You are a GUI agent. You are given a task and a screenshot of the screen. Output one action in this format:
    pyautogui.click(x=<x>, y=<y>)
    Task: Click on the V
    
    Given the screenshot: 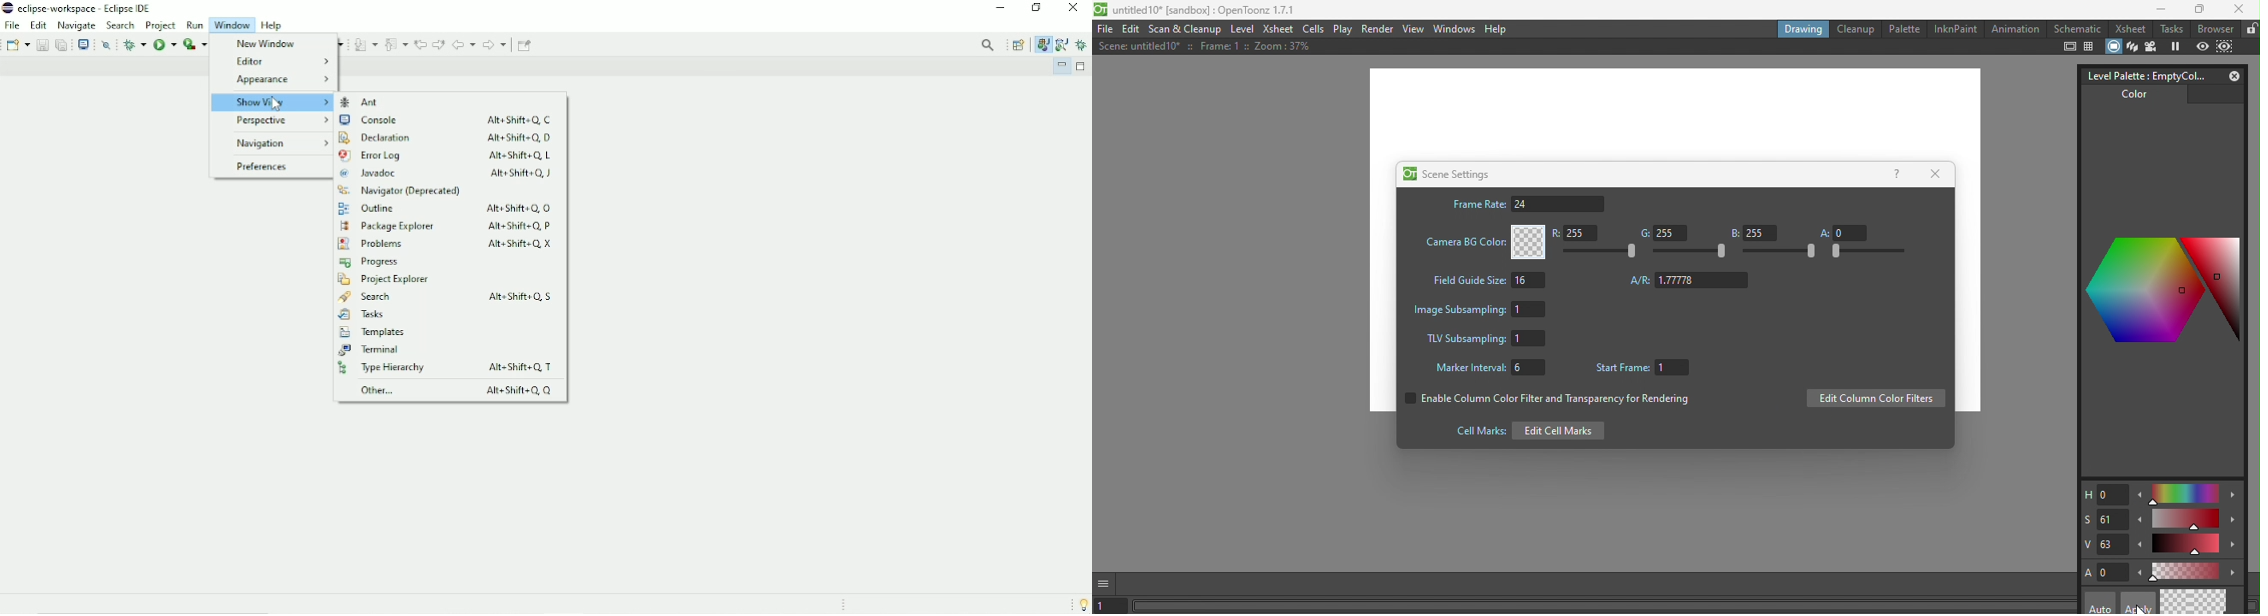 What is the action you would take?
    pyautogui.click(x=2105, y=545)
    